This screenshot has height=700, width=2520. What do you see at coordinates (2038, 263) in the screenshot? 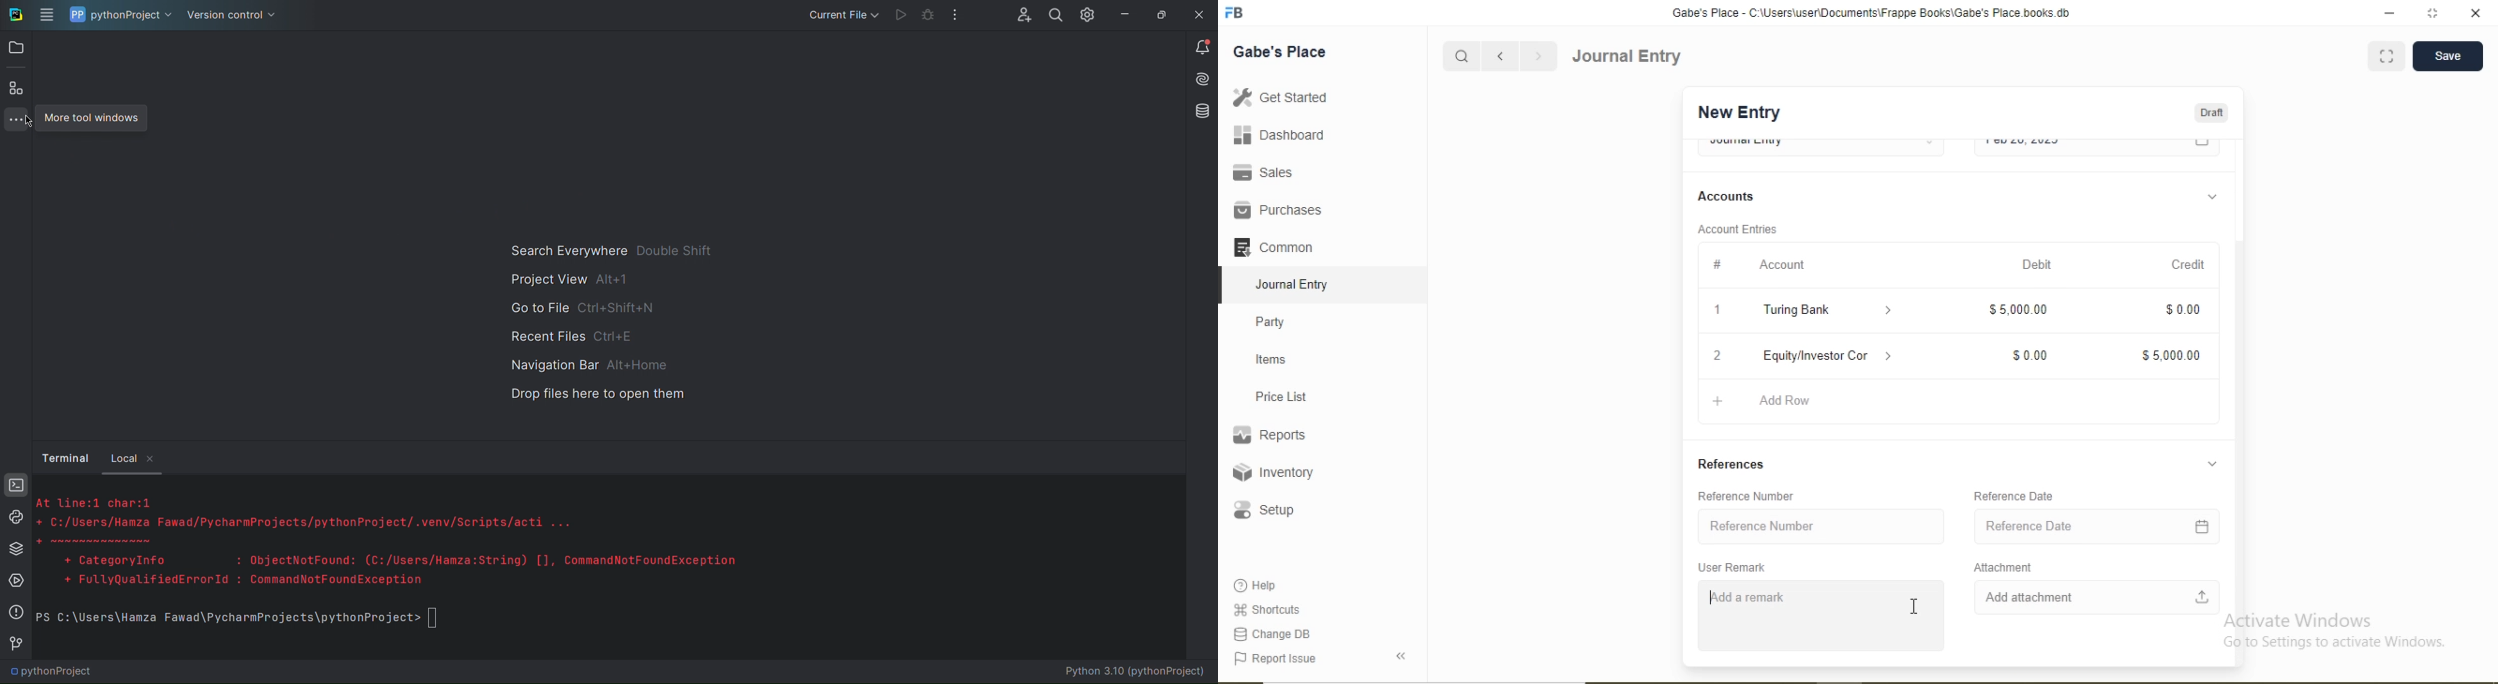
I see `Debit` at bounding box center [2038, 263].